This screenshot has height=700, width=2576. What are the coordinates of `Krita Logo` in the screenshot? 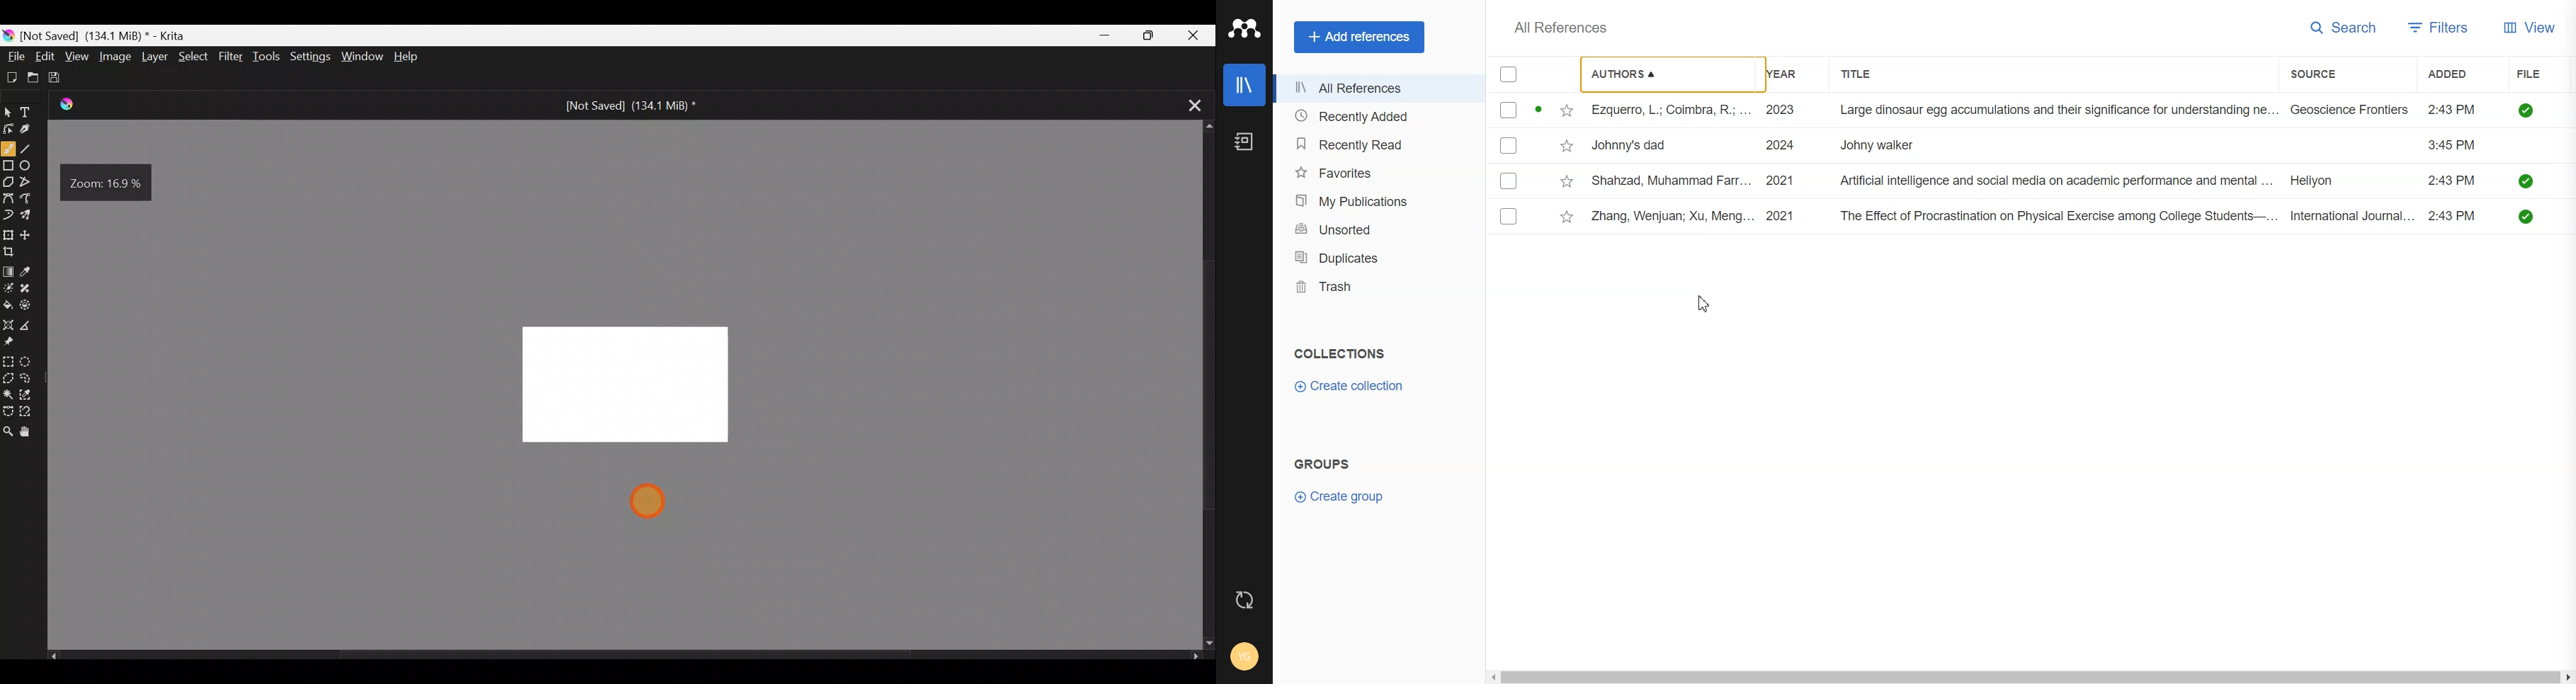 It's located at (72, 104).